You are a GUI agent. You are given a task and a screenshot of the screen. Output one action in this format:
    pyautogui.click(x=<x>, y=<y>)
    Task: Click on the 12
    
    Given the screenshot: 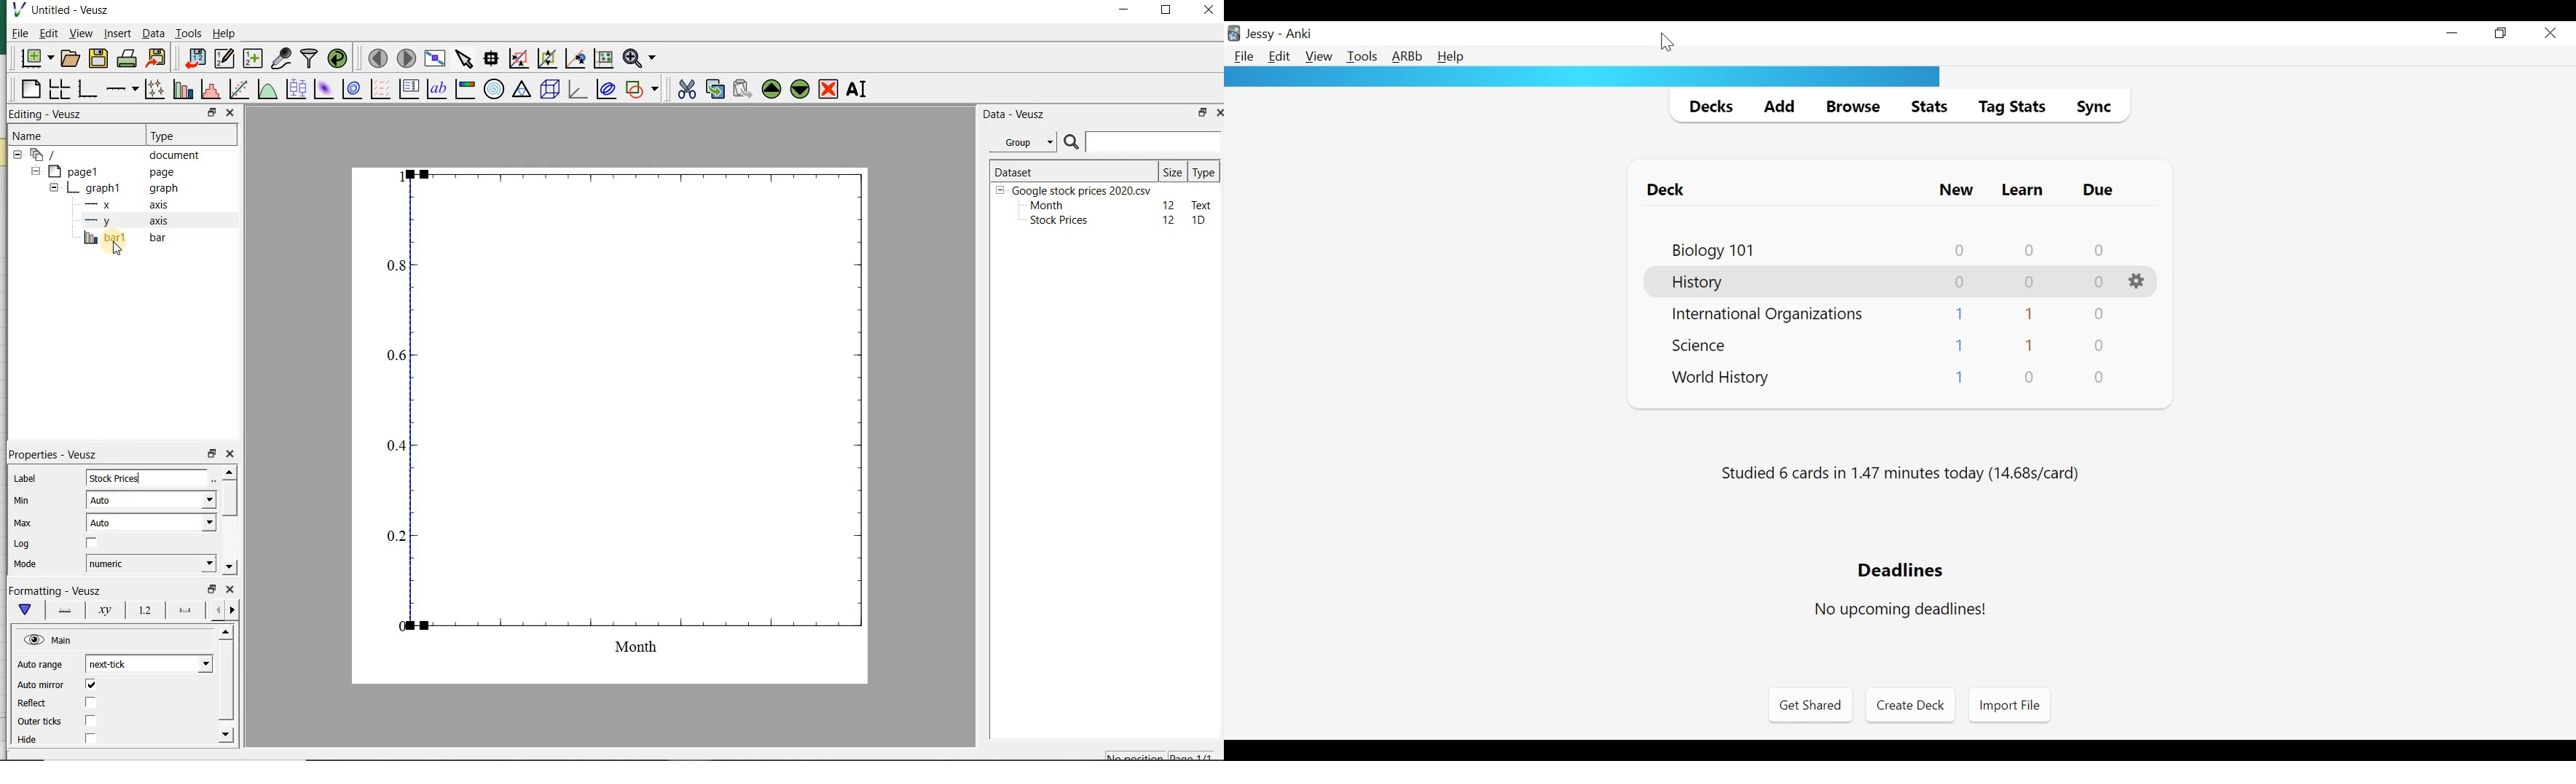 What is the action you would take?
    pyautogui.click(x=1170, y=220)
    